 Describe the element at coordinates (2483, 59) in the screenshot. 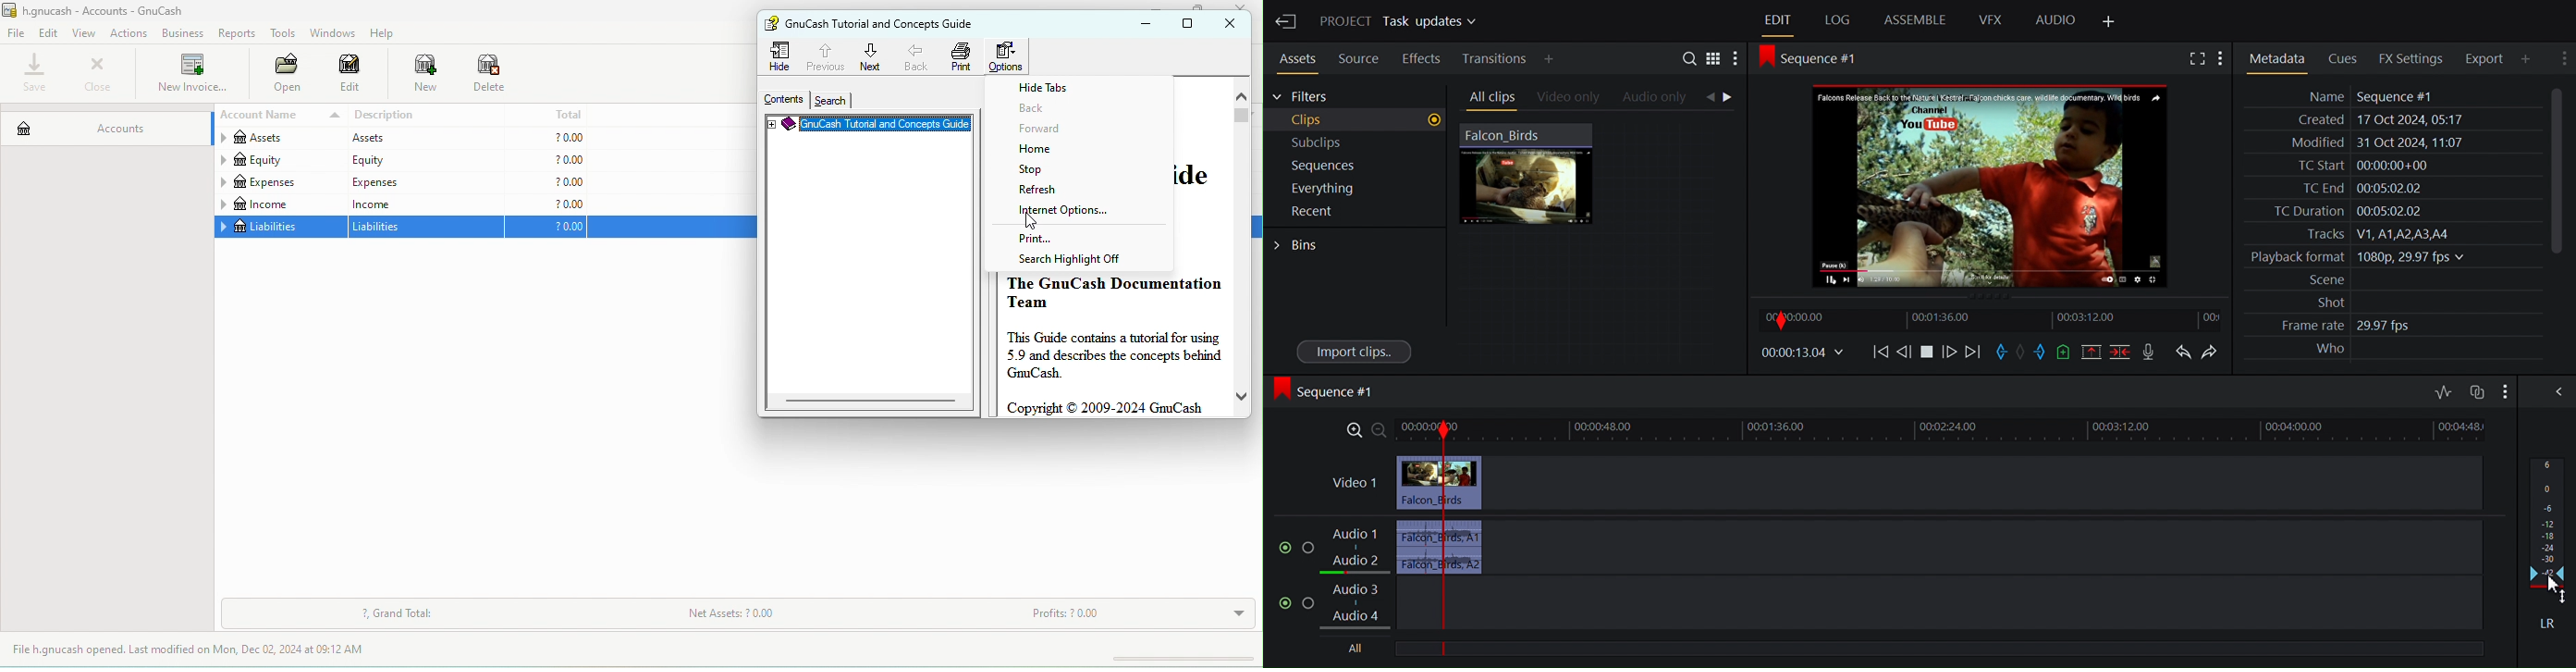

I see `Export` at that location.